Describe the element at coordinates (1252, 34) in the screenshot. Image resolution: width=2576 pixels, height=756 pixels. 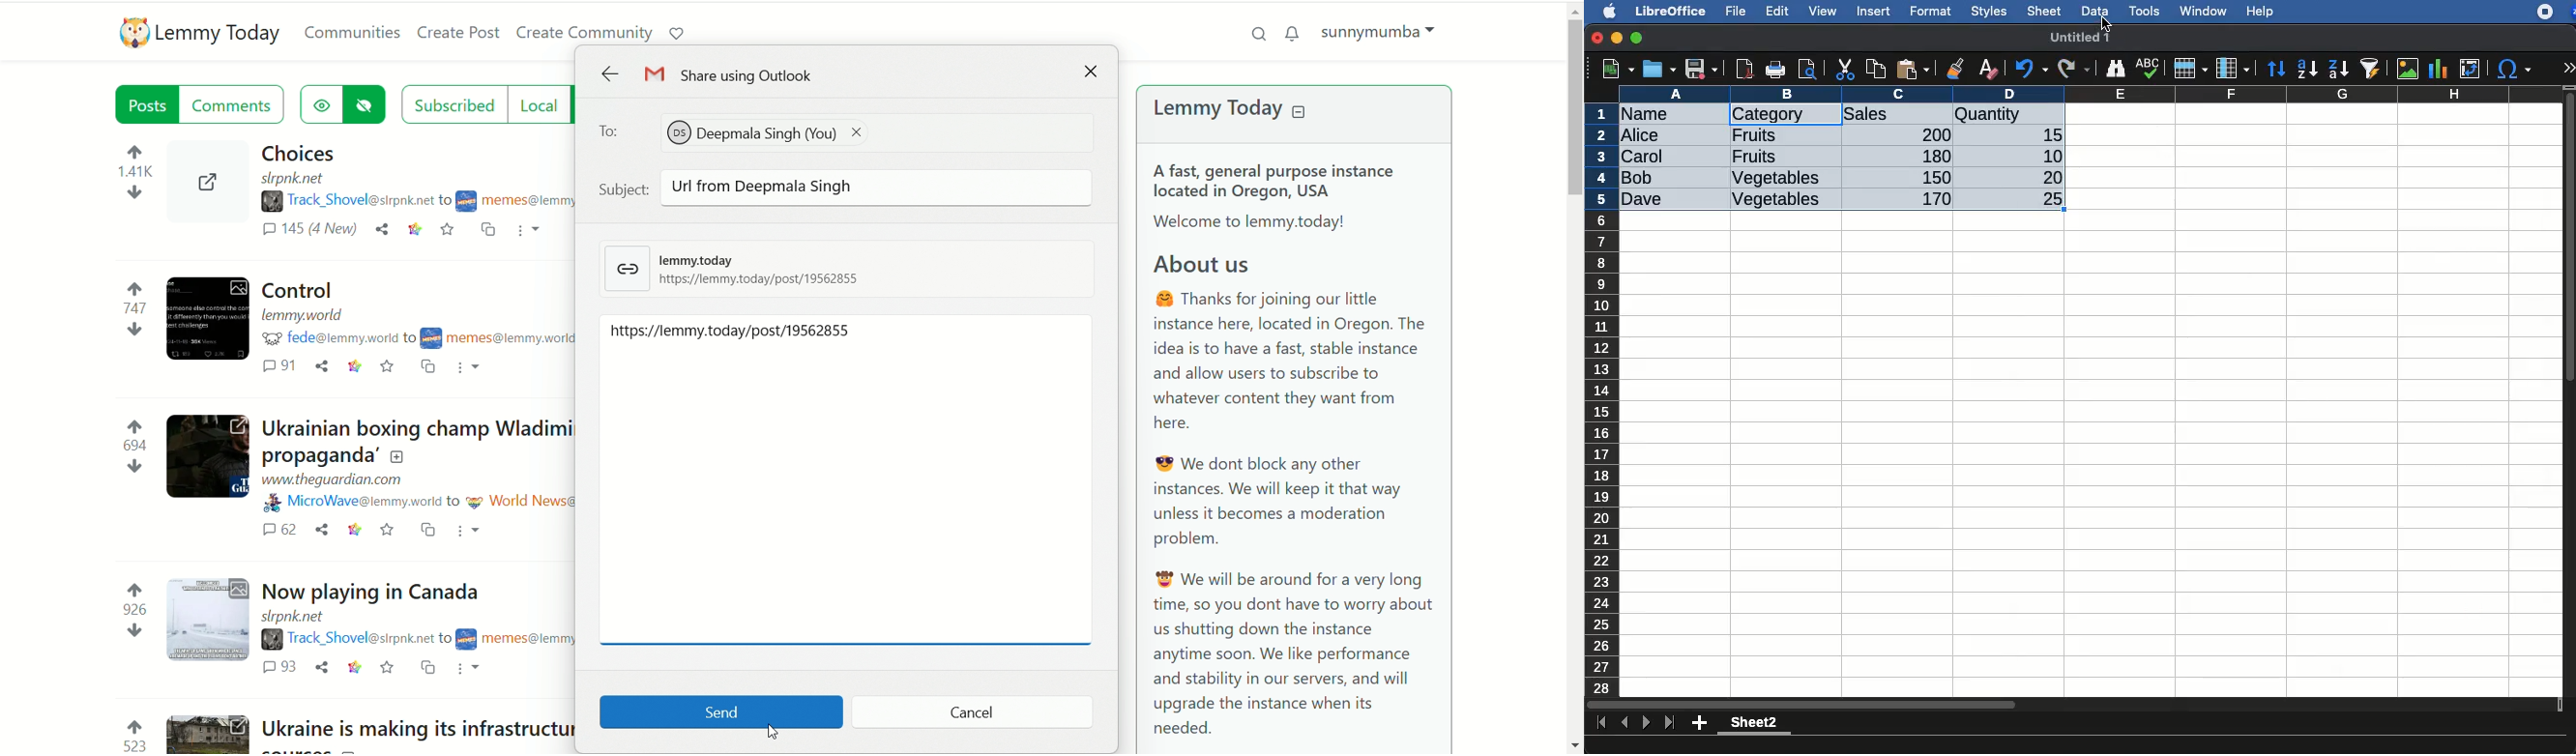
I see `search` at that location.